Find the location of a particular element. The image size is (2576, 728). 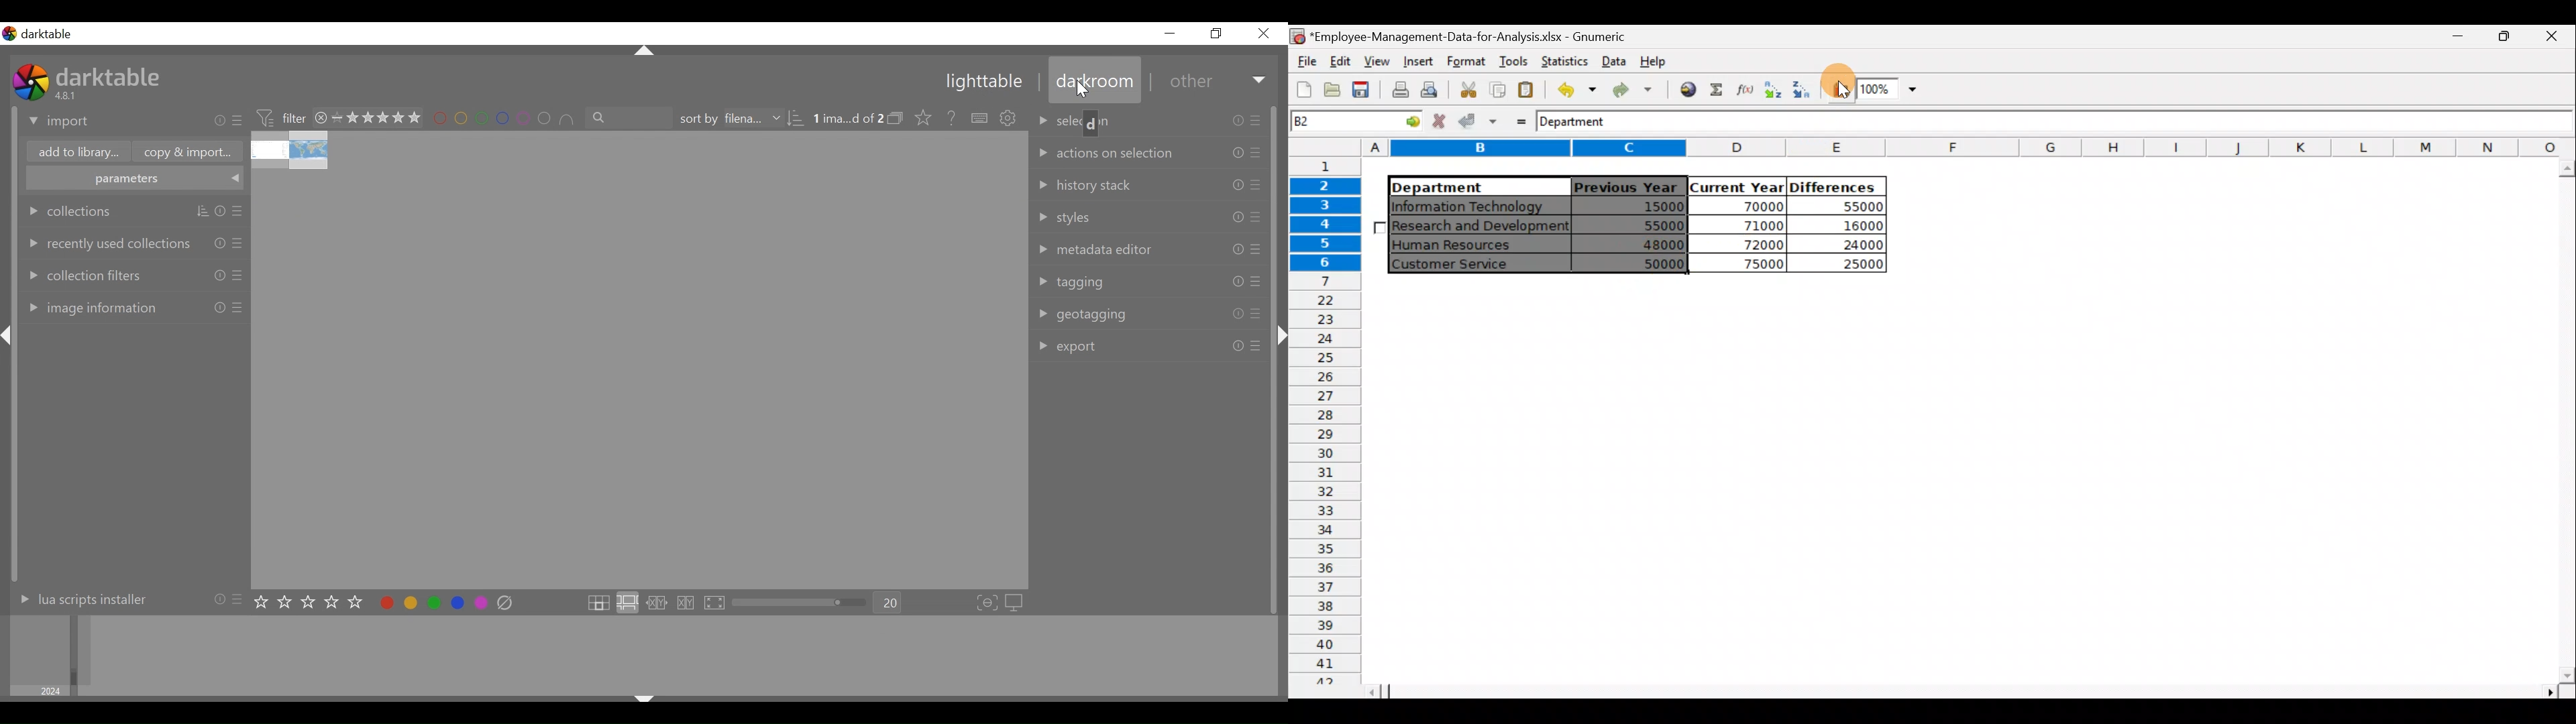

Cut the selection is located at coordinates (1468, 88).